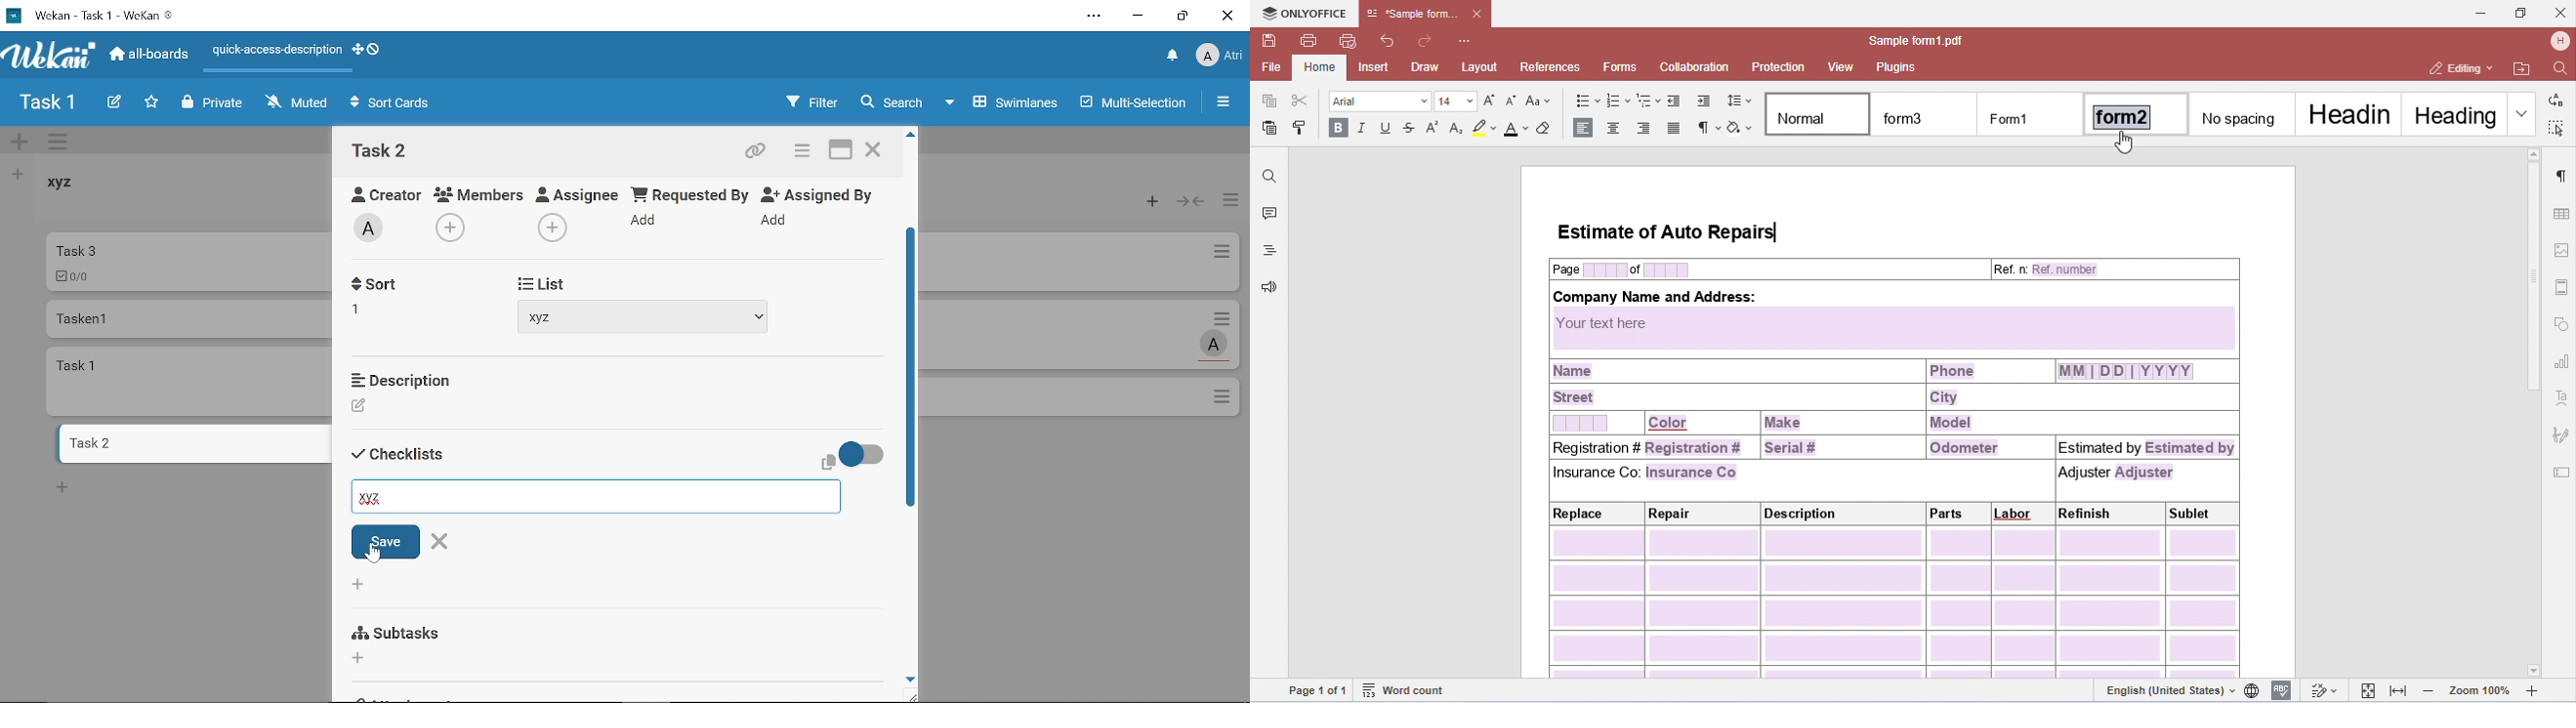 The height and width of the screenshot is (728, 2576). I want to click on Add swimlane, so click(20, 144).